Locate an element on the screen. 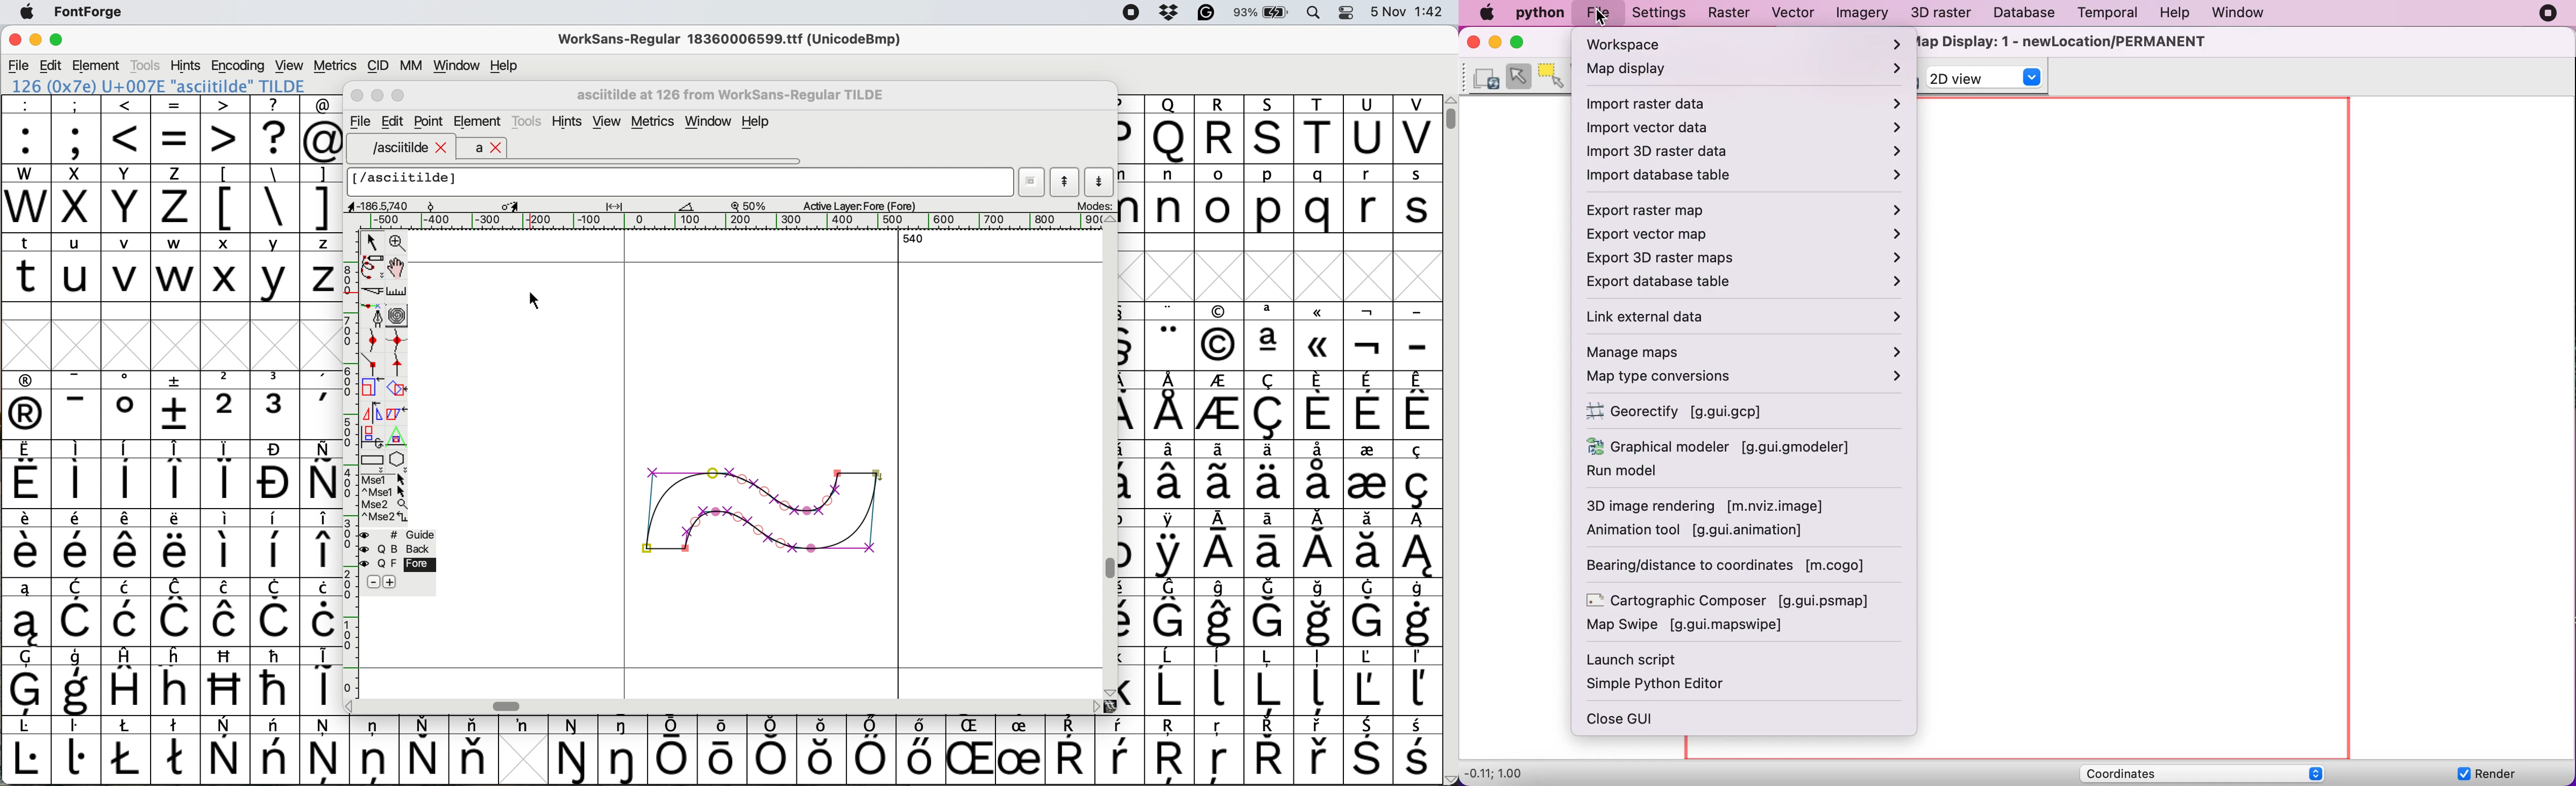 The width and height of the screenshot is (2576, 812). symbol is located at coordinates (322, 406).